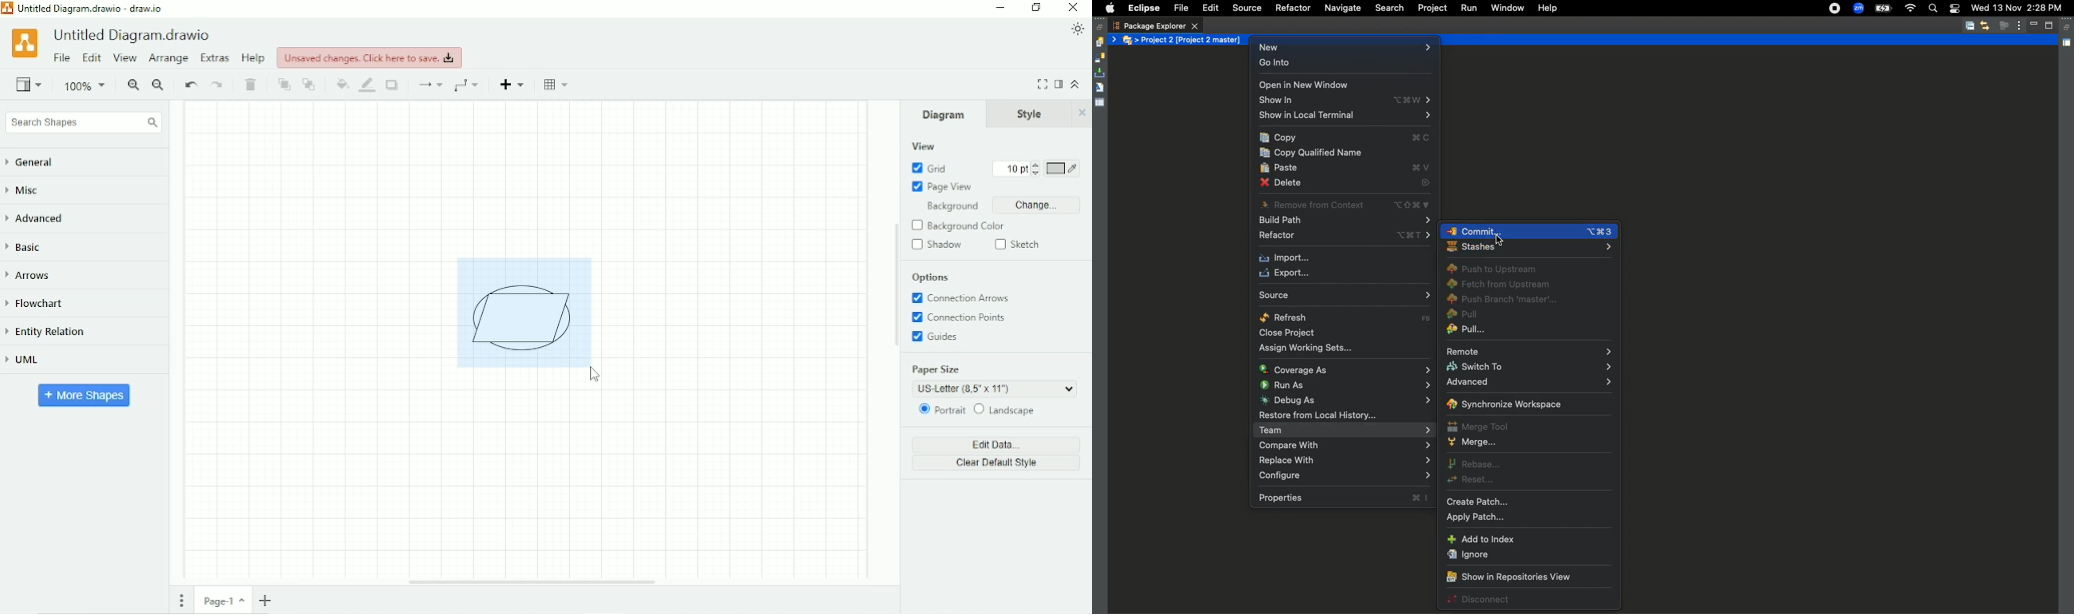 This screenshot has height=616, width=2100. Describe the element at coordinates (1115, 40) in the screenshot. I see `Arrow` at that location.